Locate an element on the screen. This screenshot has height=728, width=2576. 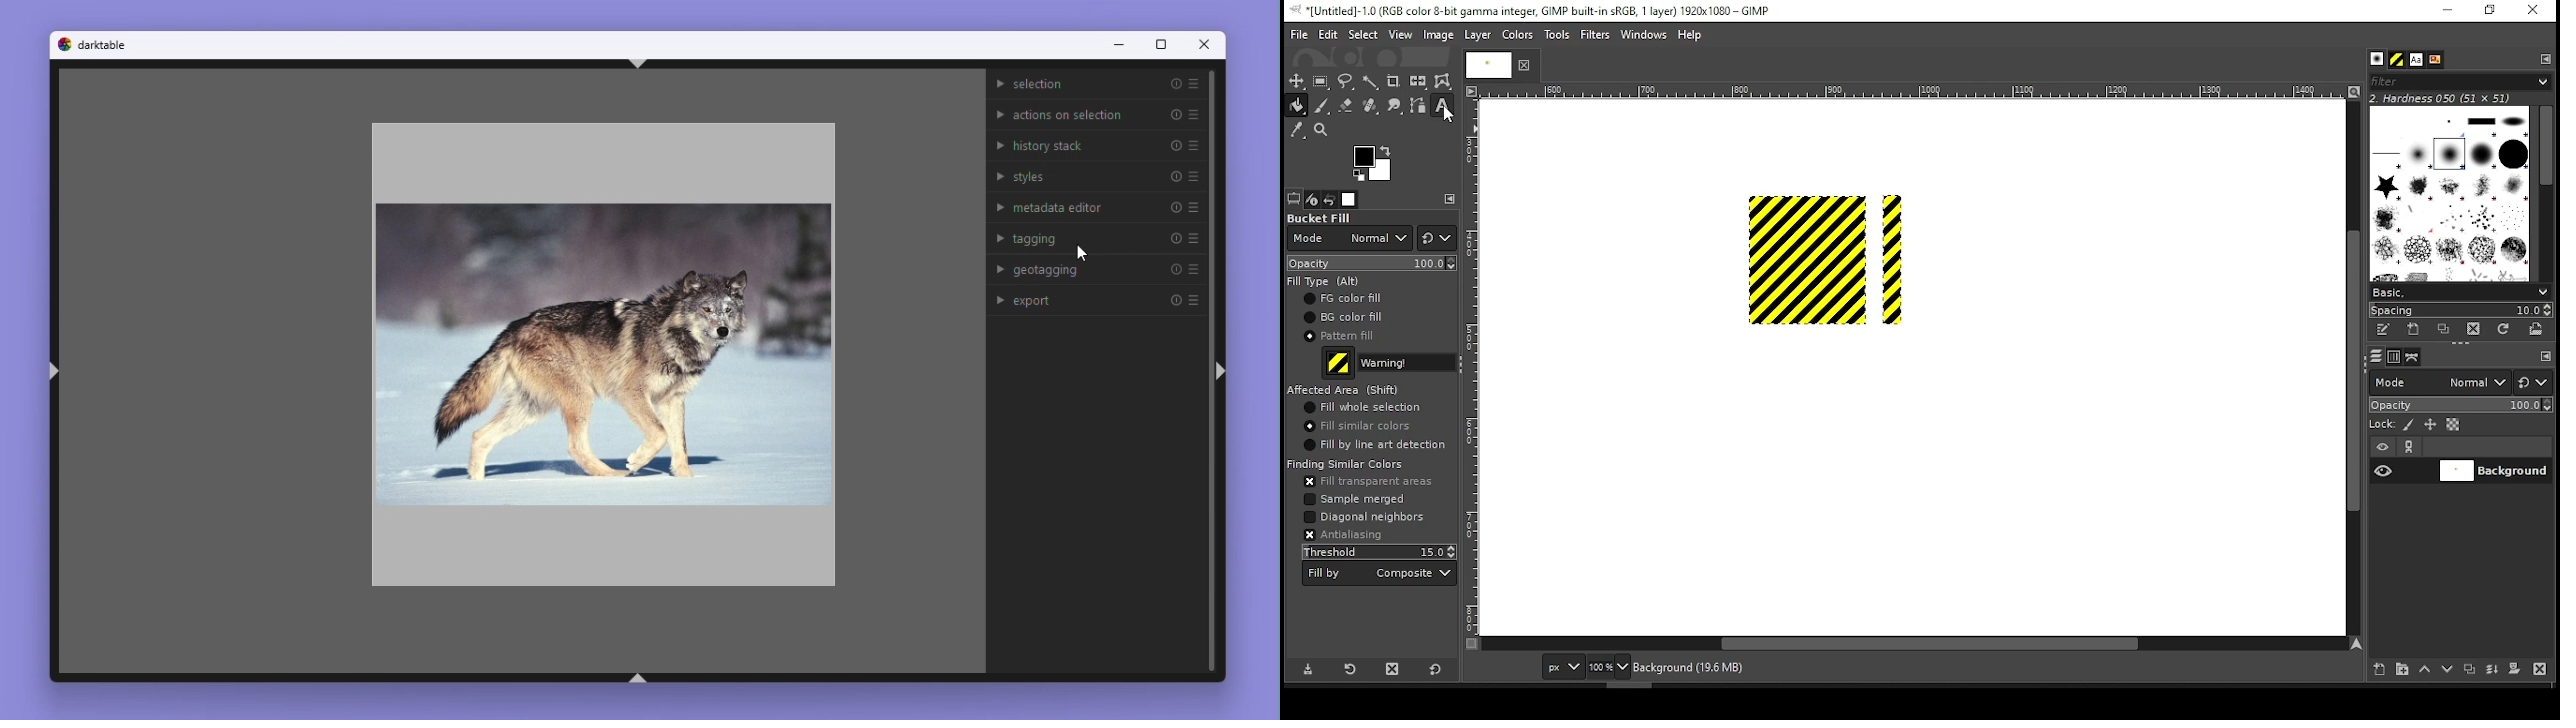
Geo tagging is located at coordinates (1097, 267).